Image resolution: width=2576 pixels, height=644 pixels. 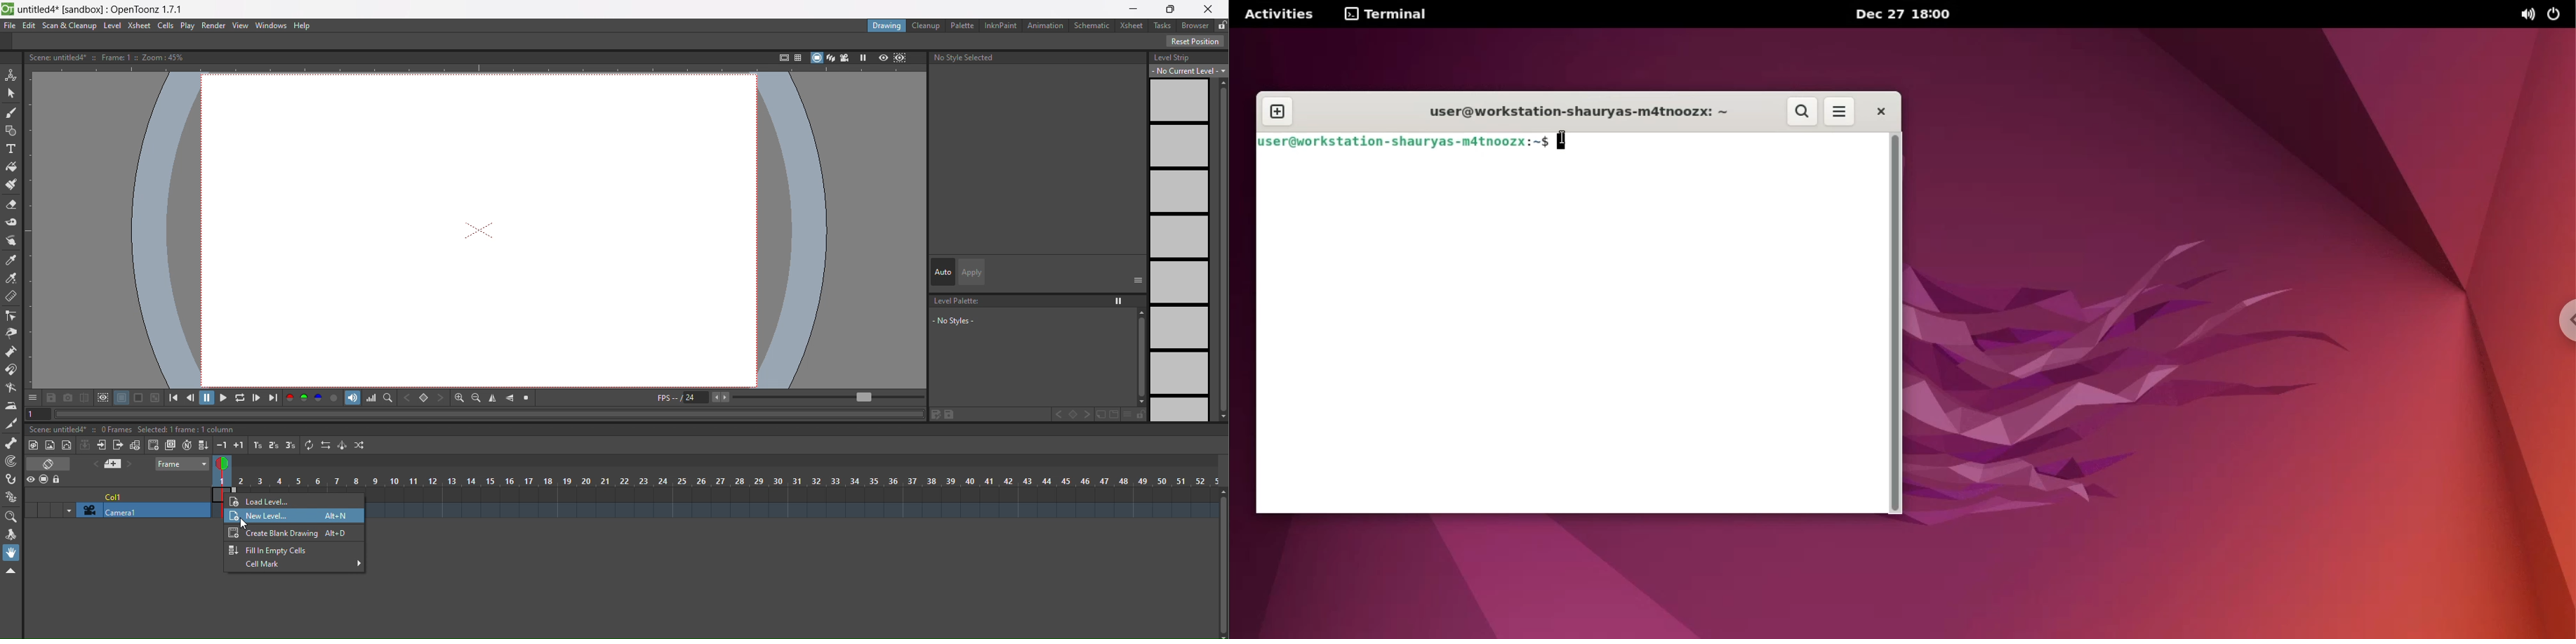 What do you see at coordinates (717, 482) in the screenshot?
I see `column number` at bounding box center [717, 482].